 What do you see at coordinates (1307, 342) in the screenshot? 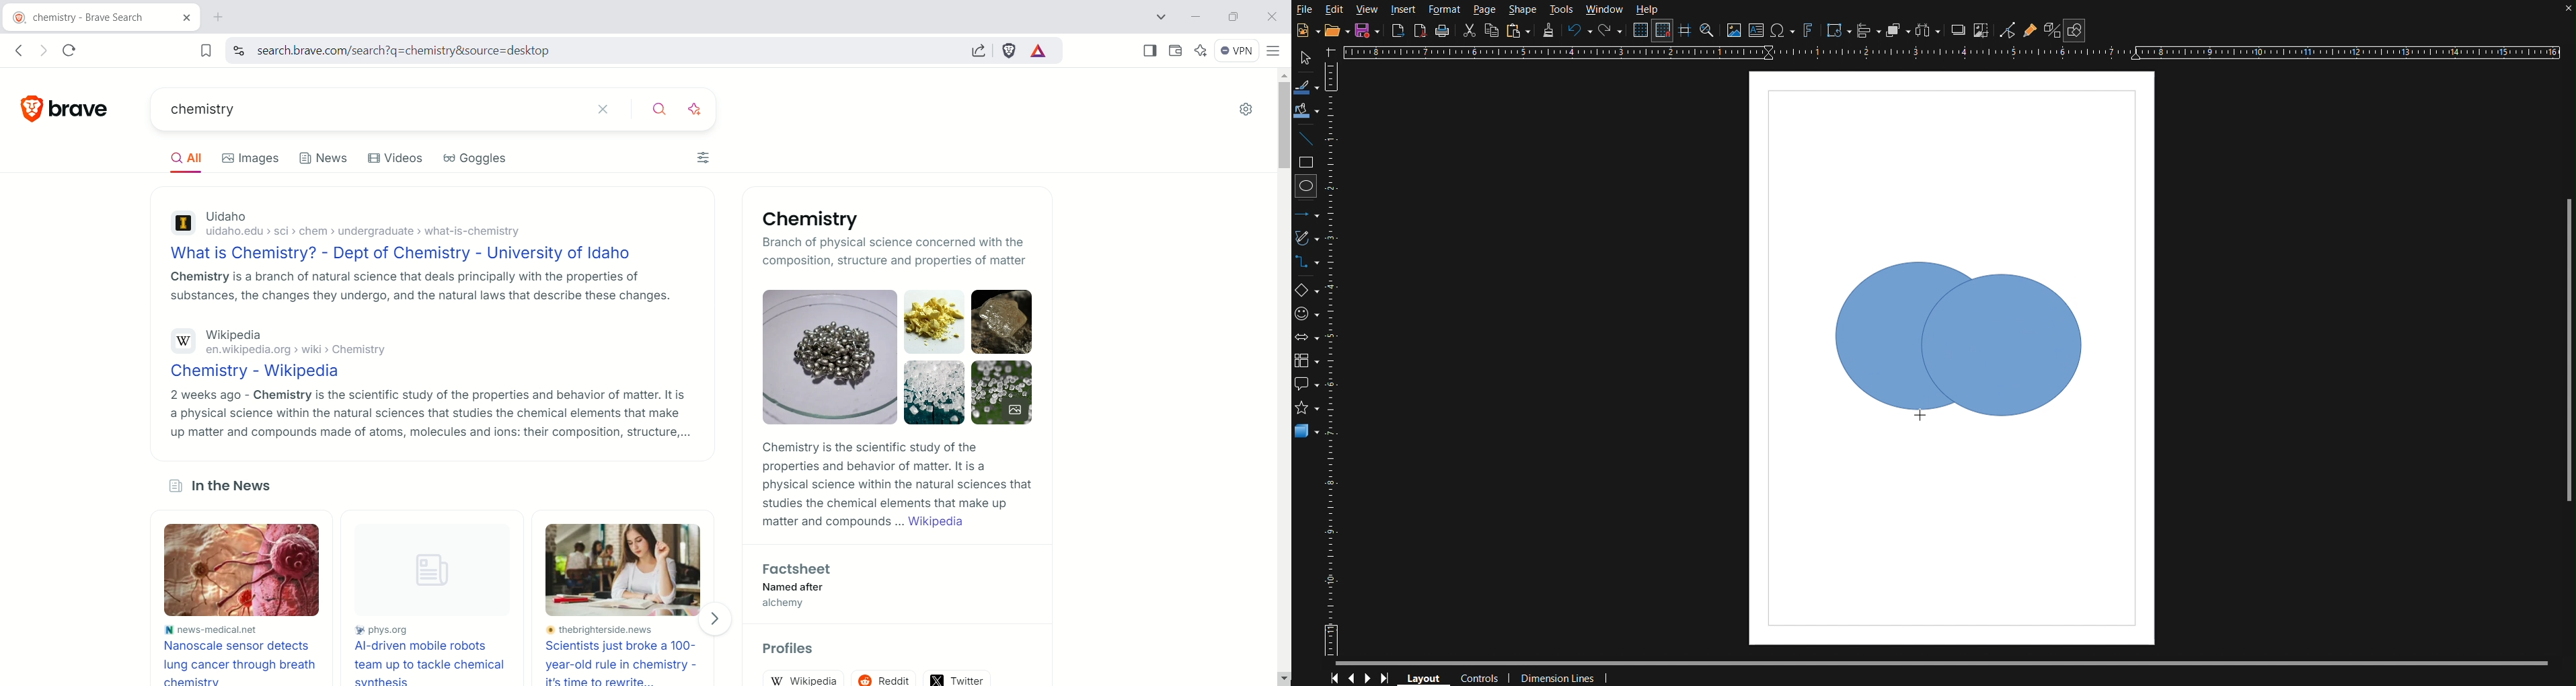
I see `Box Arrows` at bounding box center [1307, 342].